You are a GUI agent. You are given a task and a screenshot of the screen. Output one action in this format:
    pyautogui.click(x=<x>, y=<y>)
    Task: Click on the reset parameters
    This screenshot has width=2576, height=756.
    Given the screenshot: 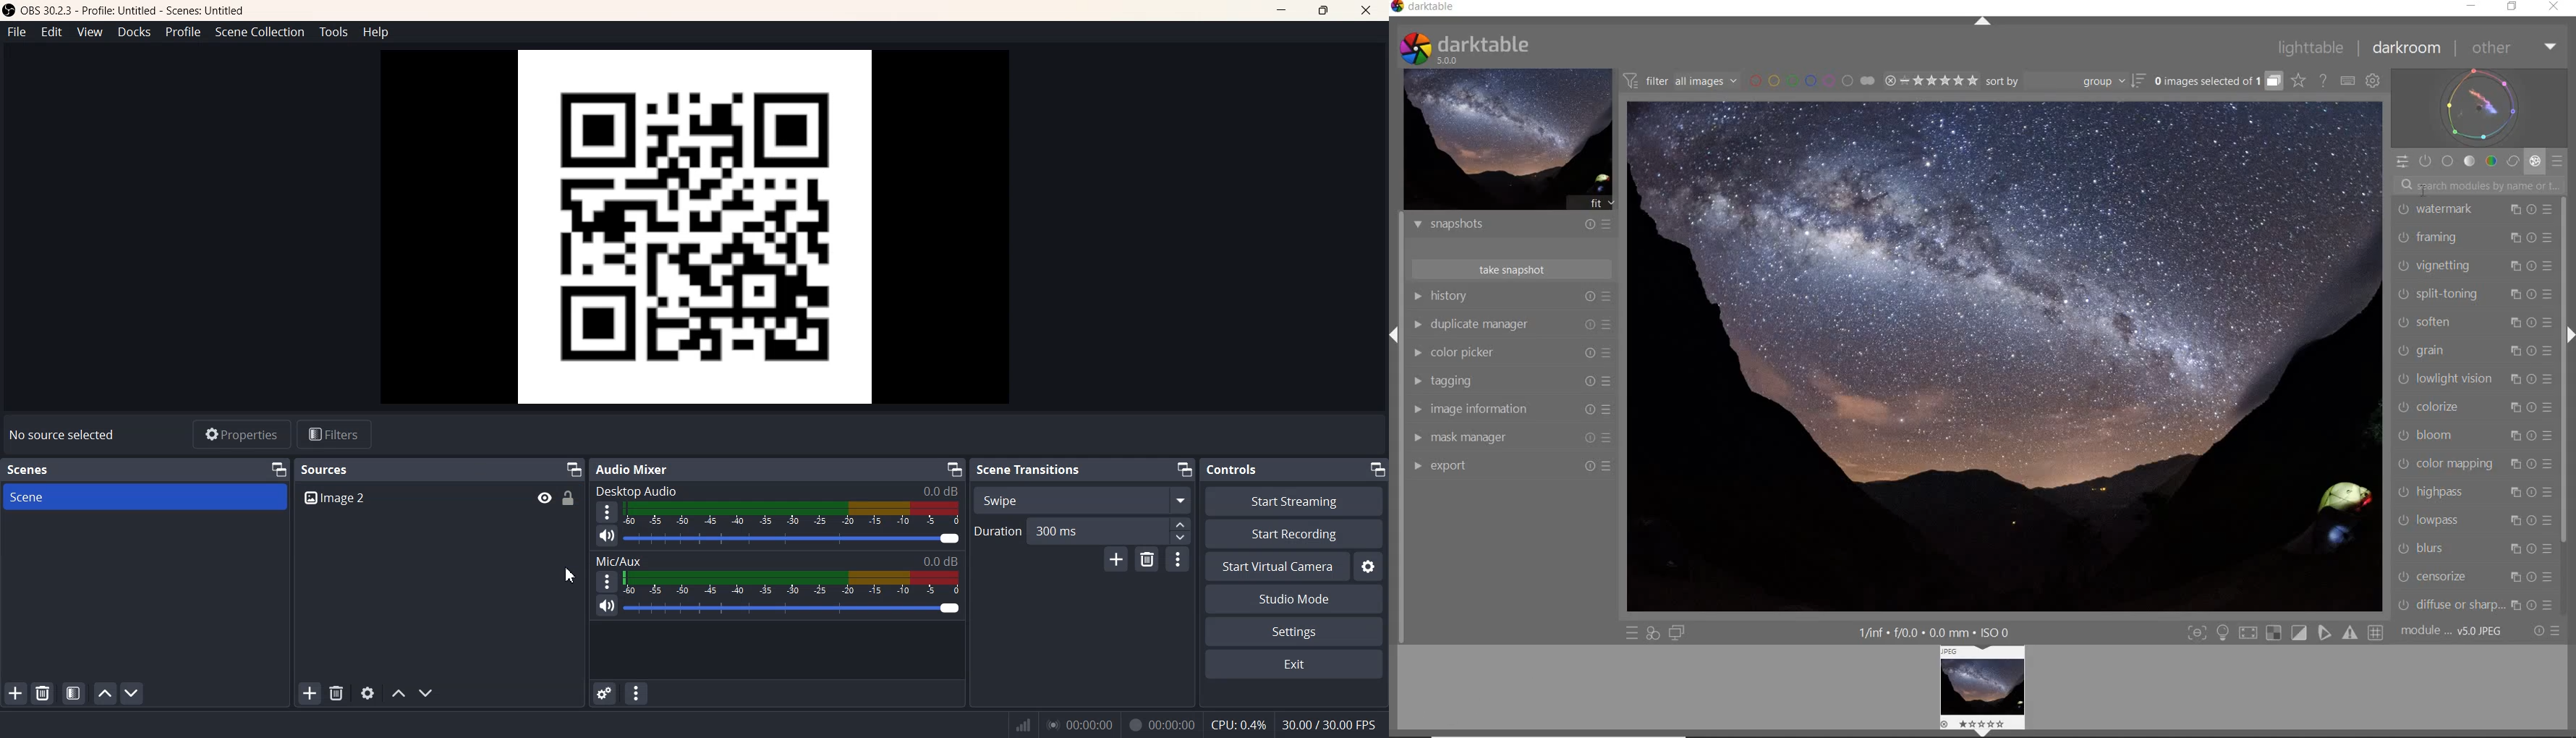 What is the action you would take?
    pyautogui.click(x=2532, y=466)
    